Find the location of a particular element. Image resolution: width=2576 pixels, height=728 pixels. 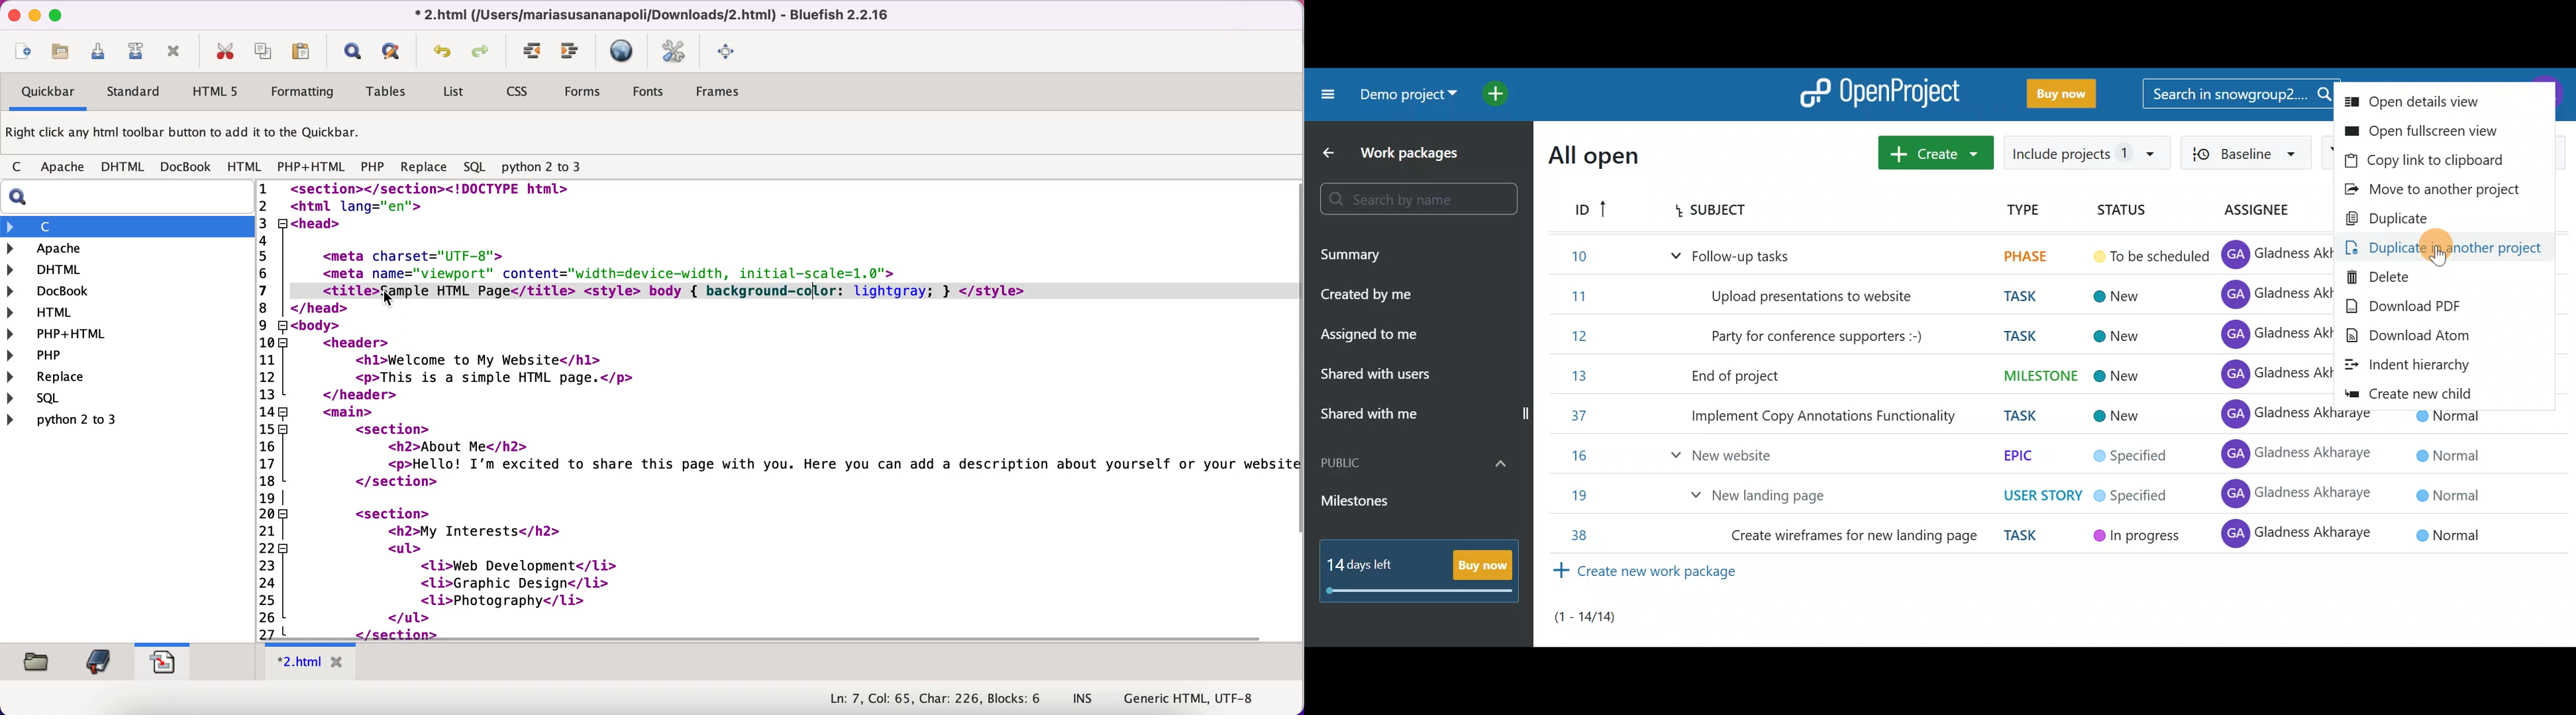

c is located at coordinates (20, 168).